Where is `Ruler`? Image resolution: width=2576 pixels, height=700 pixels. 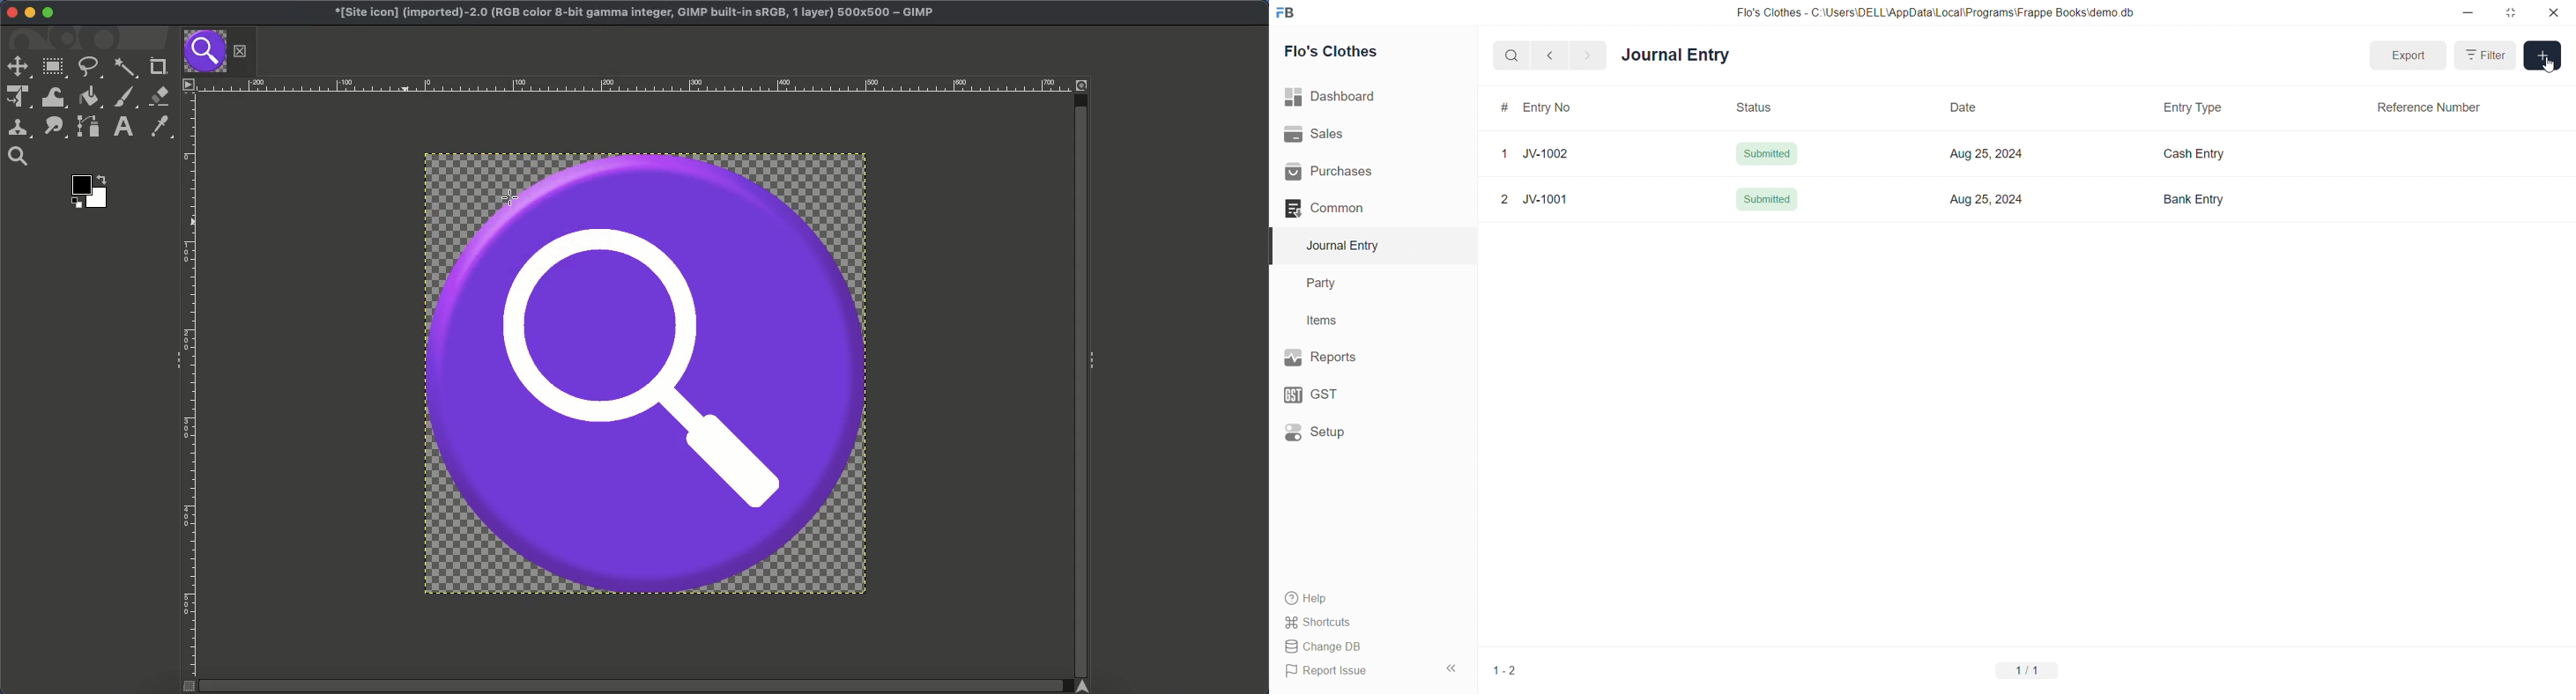
Ruler is located at coordinates (191, 386).